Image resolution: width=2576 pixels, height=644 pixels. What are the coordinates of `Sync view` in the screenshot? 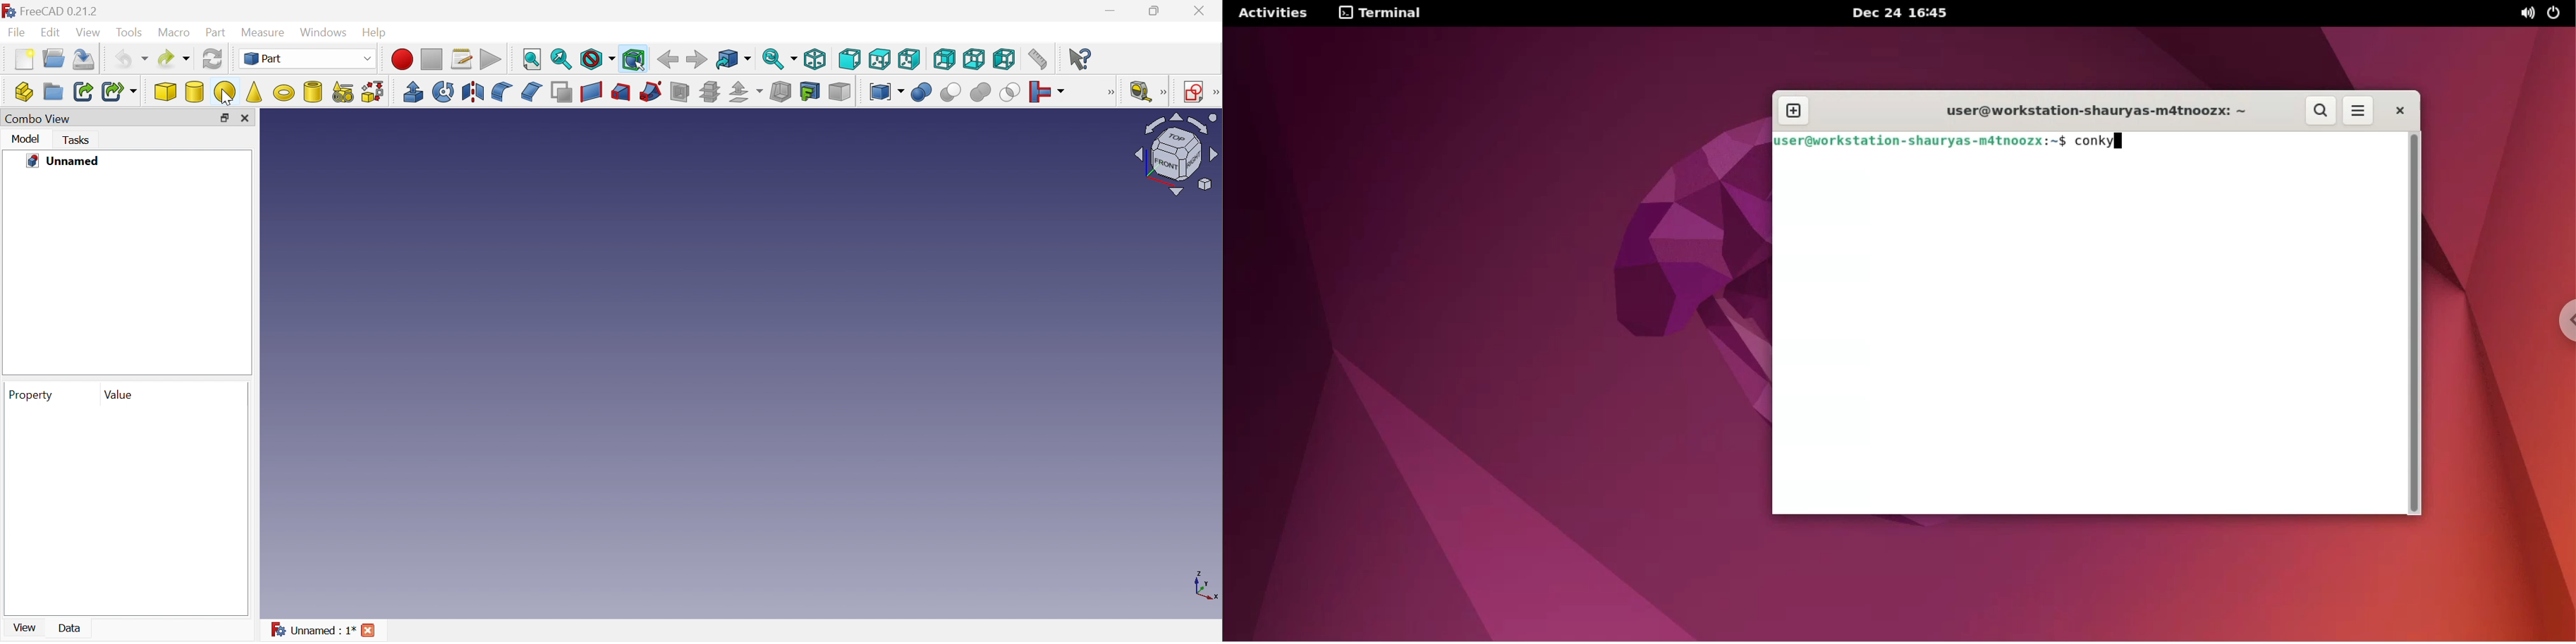 It's located at (779, 58).